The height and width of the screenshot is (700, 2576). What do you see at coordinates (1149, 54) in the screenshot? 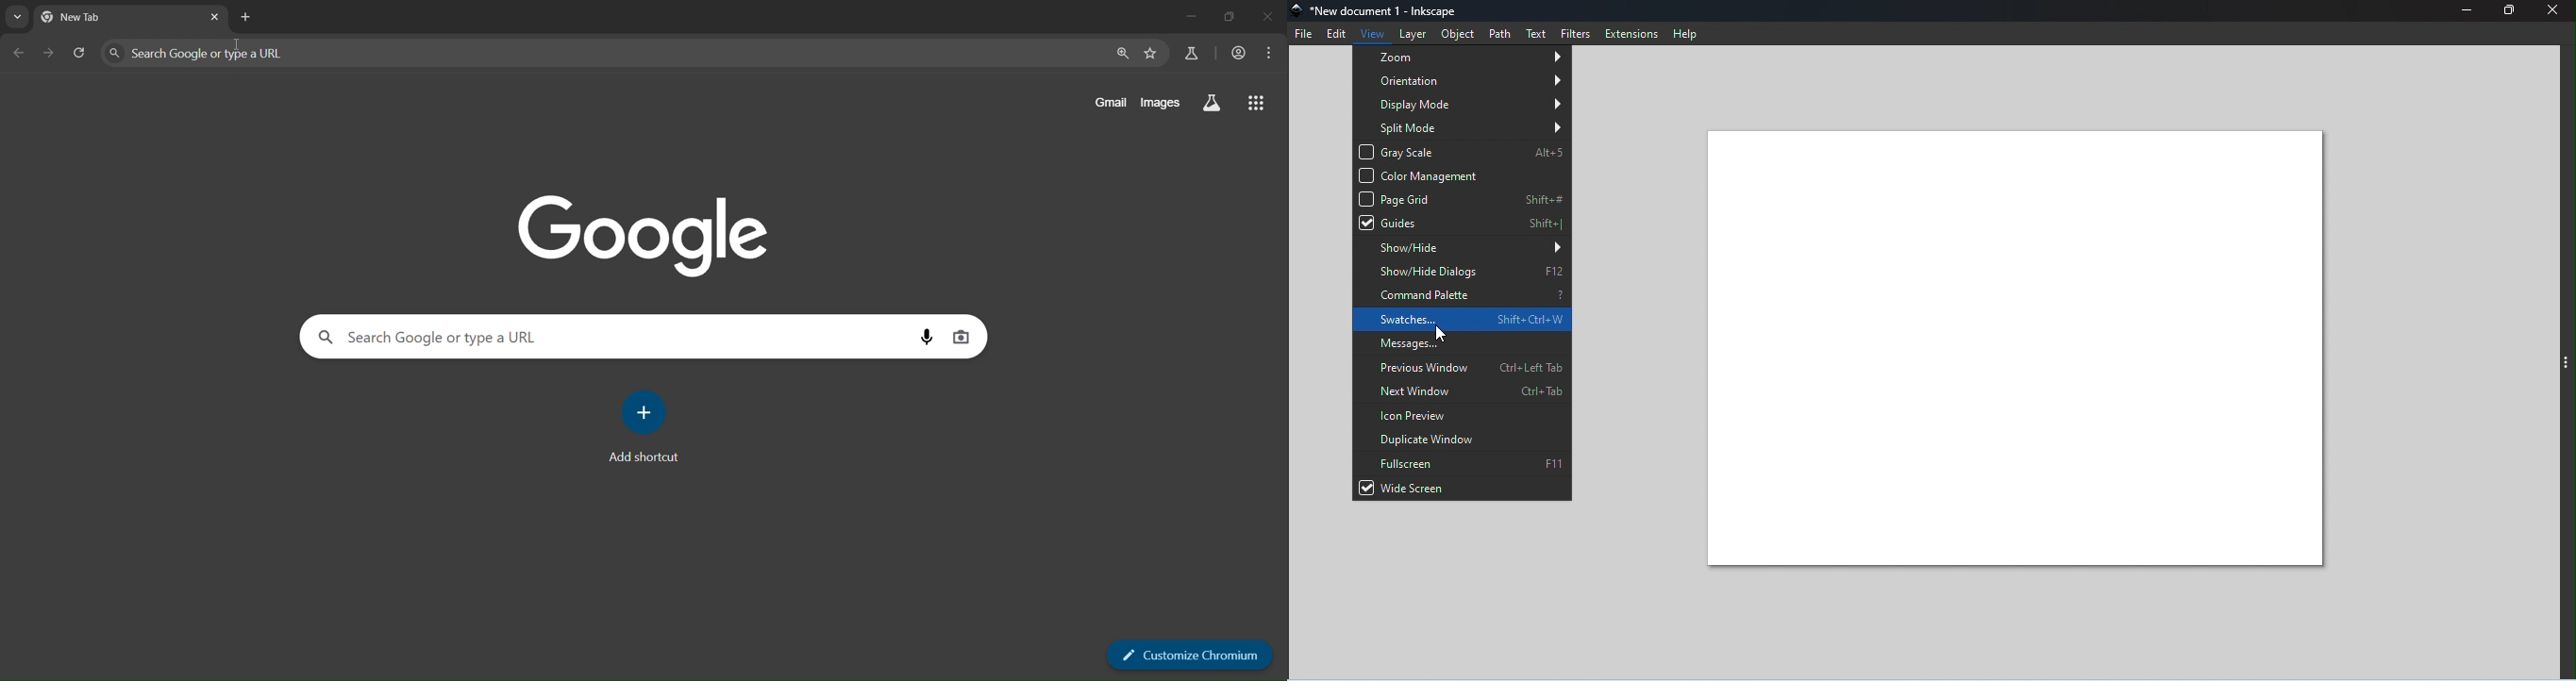
I see `bookmark page` at bounding box center [1149, 54].